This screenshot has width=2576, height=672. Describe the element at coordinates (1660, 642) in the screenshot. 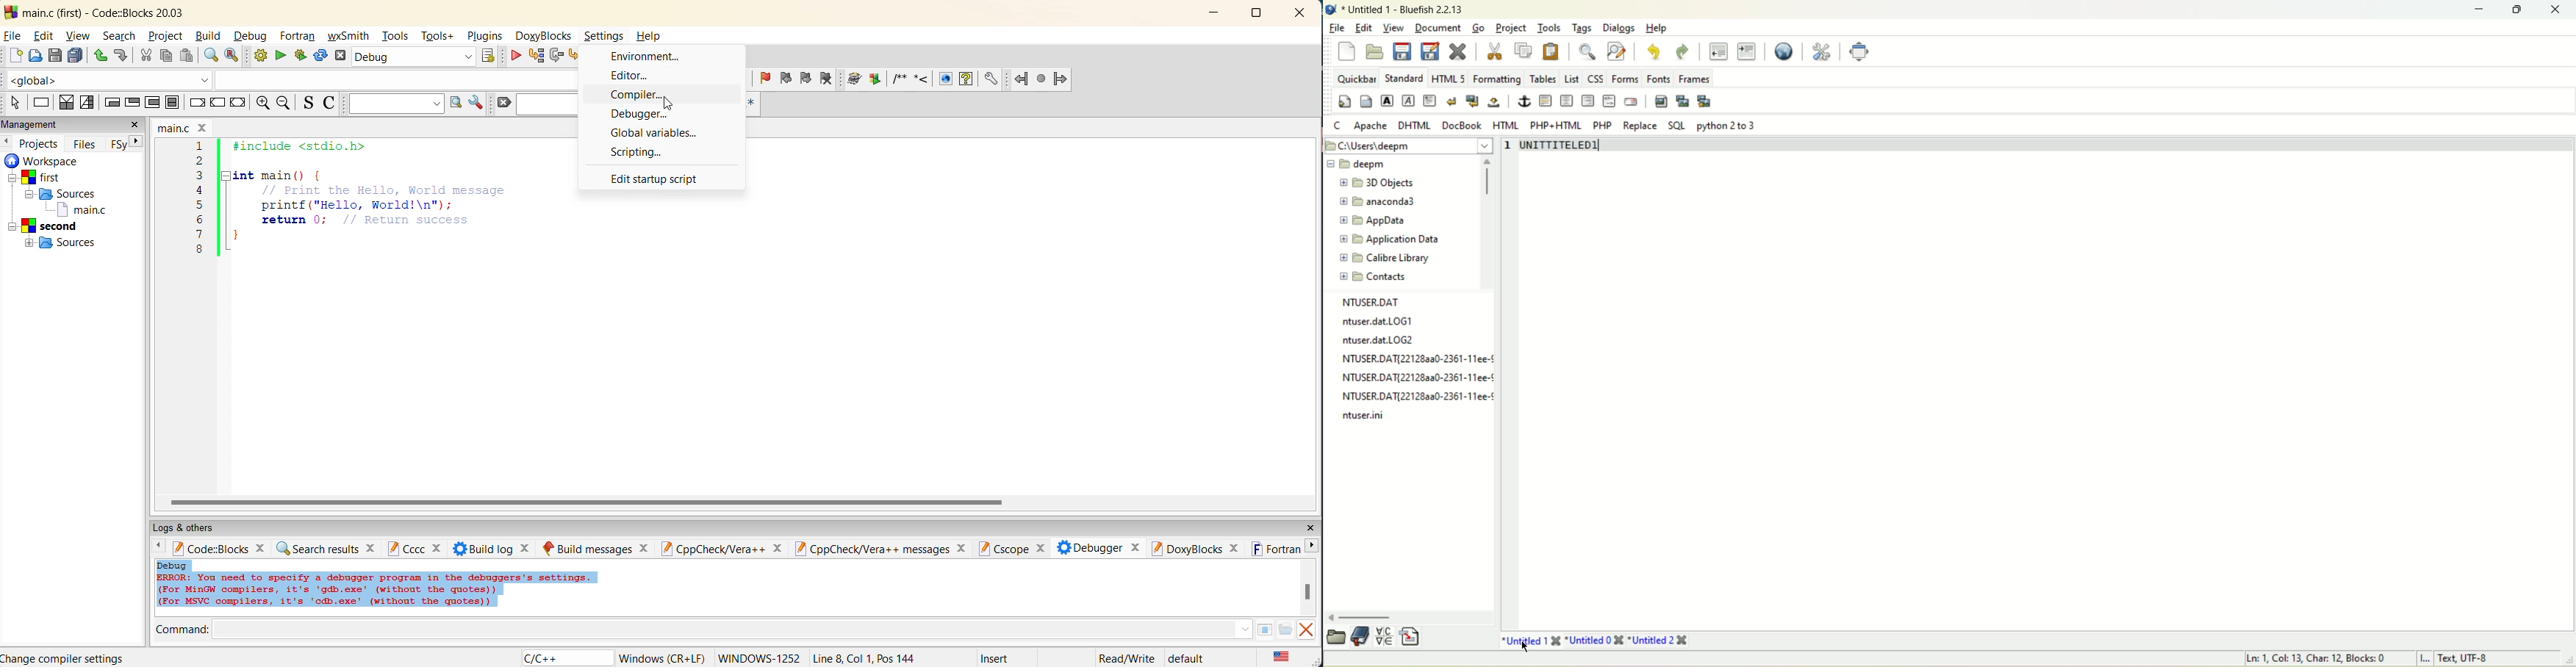

I see `Untitled 2 ` at that location.